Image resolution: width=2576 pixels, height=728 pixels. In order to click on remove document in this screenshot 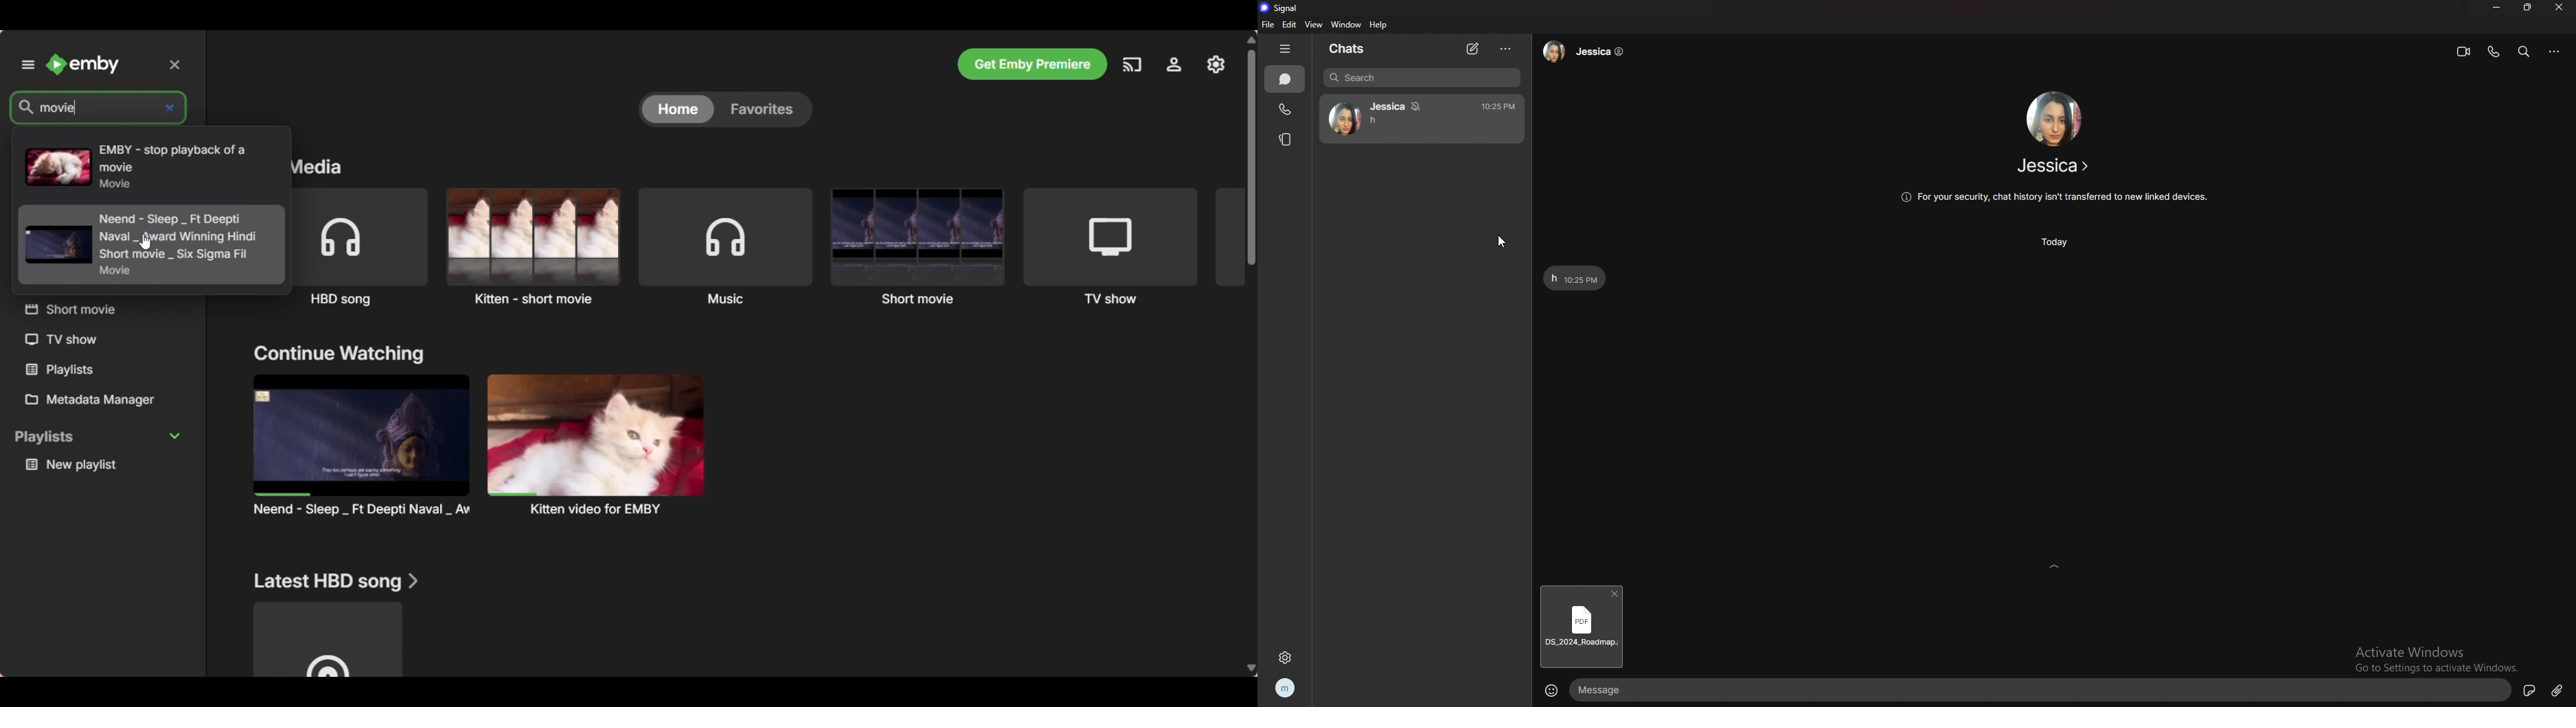, I will do `click(1616, 594)`.